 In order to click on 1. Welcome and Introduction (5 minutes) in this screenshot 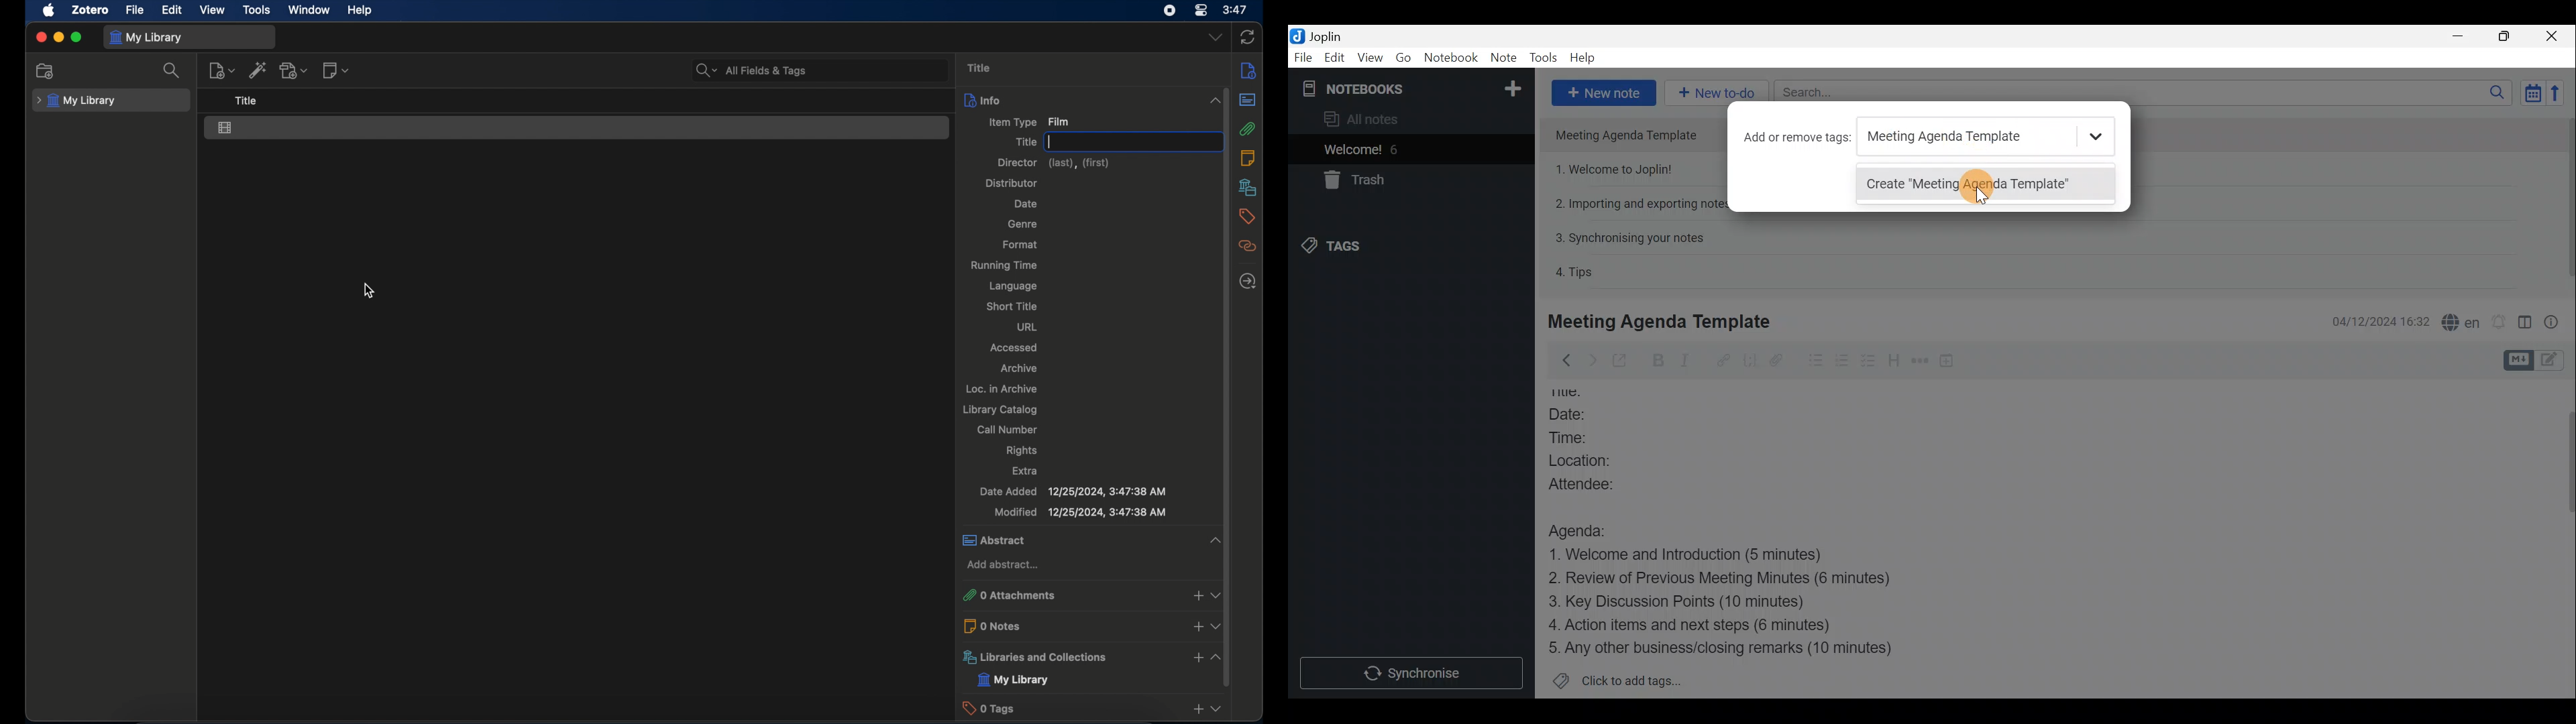, I will do `click(1707, 556)`.